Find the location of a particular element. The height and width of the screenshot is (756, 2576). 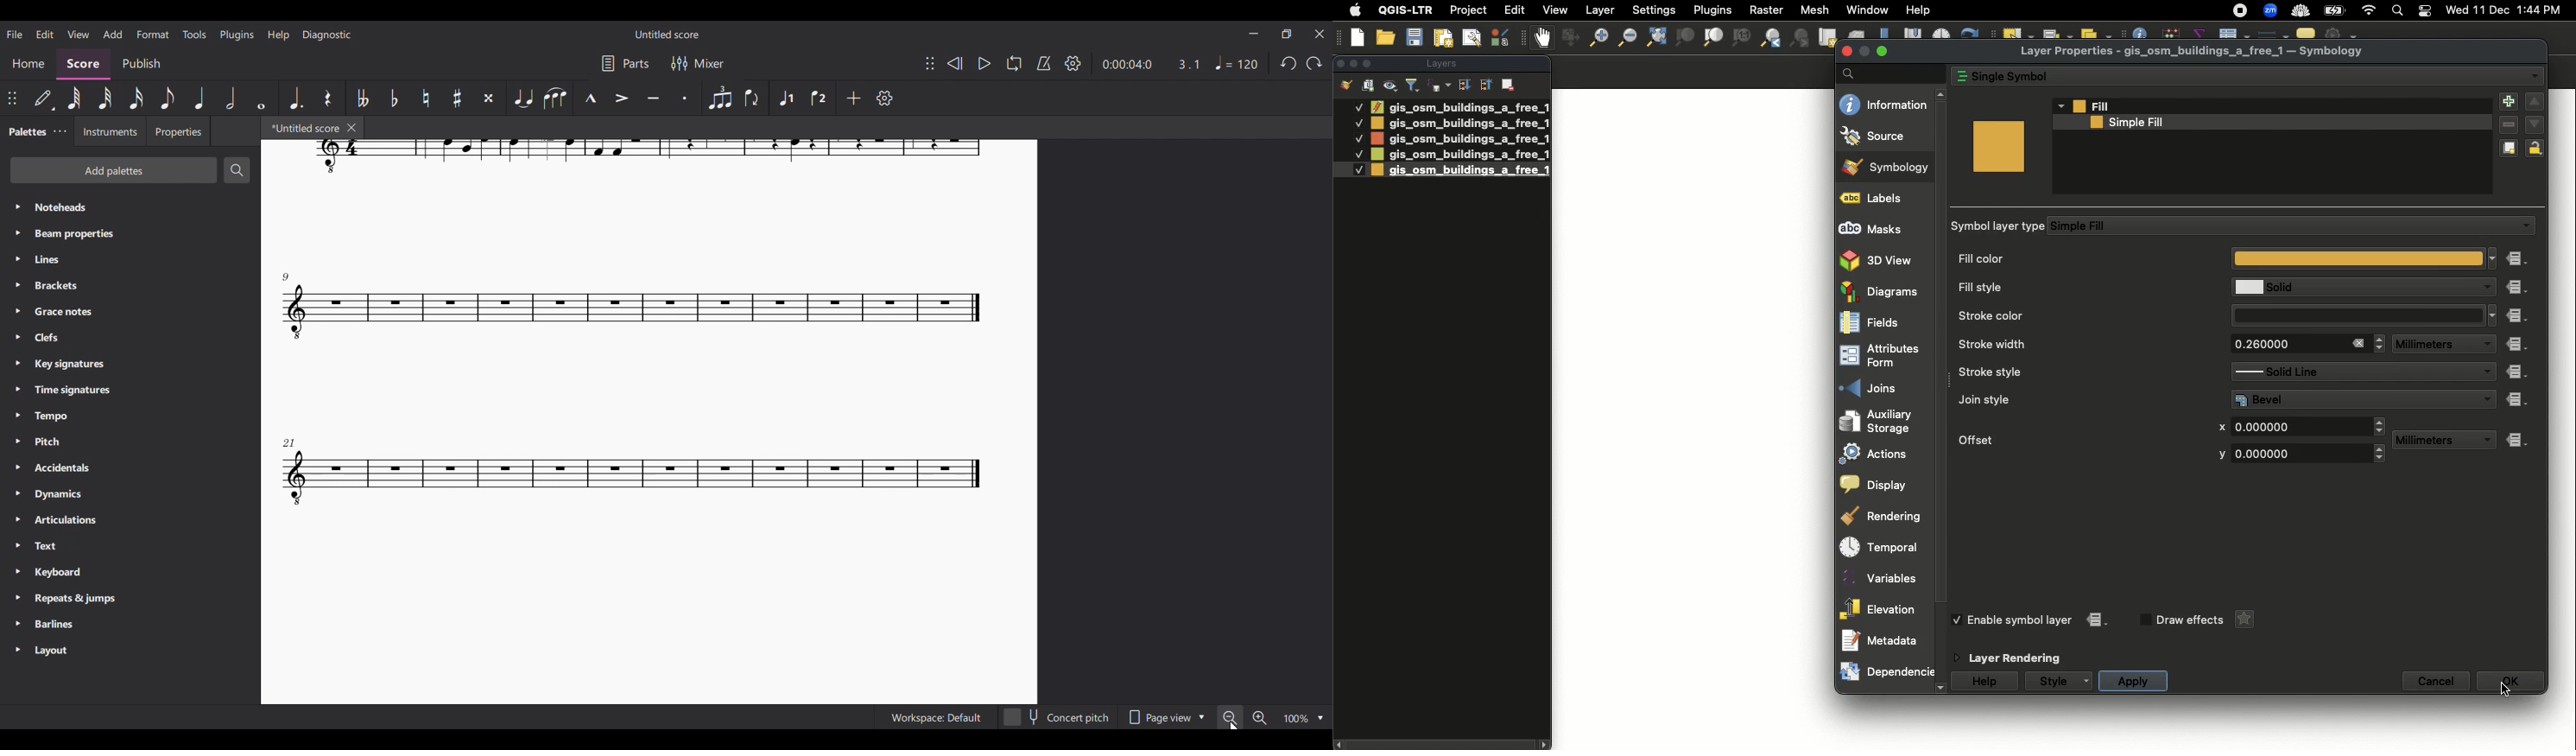

Stroke style is located at coordinates (2076, 372).